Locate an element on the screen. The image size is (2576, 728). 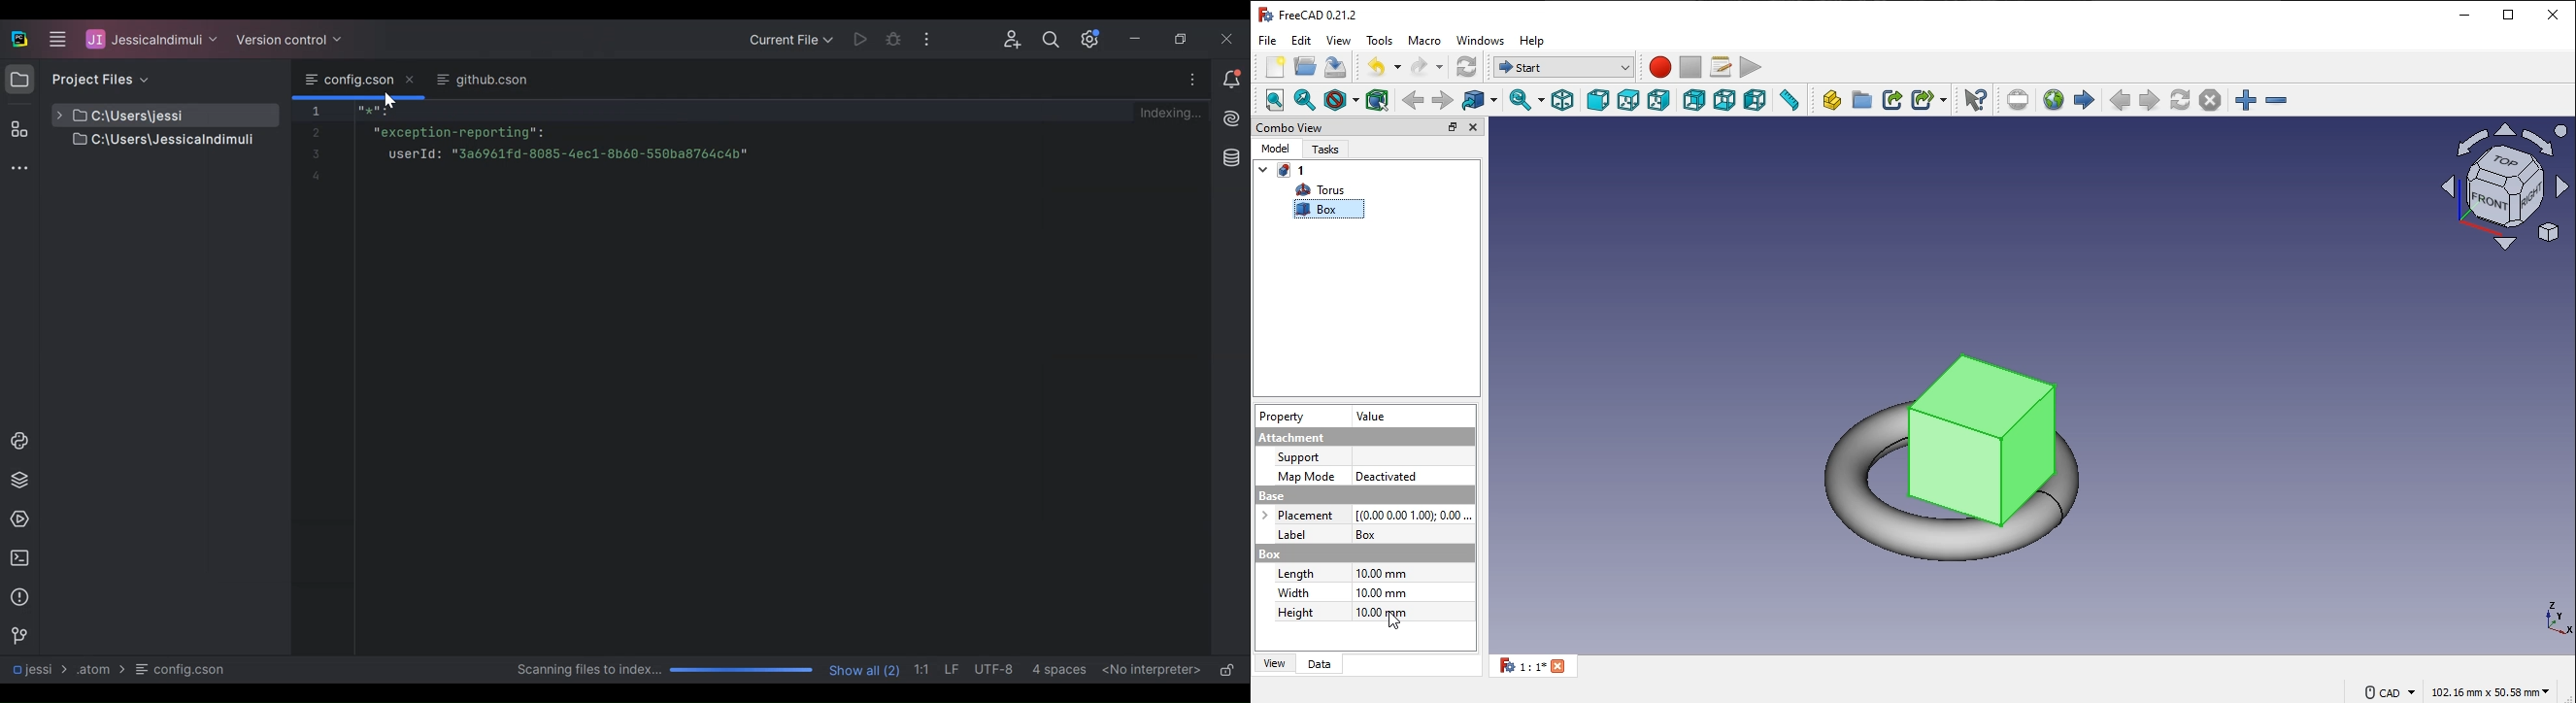
Show Number of Files is located at coordinates (866, 669).